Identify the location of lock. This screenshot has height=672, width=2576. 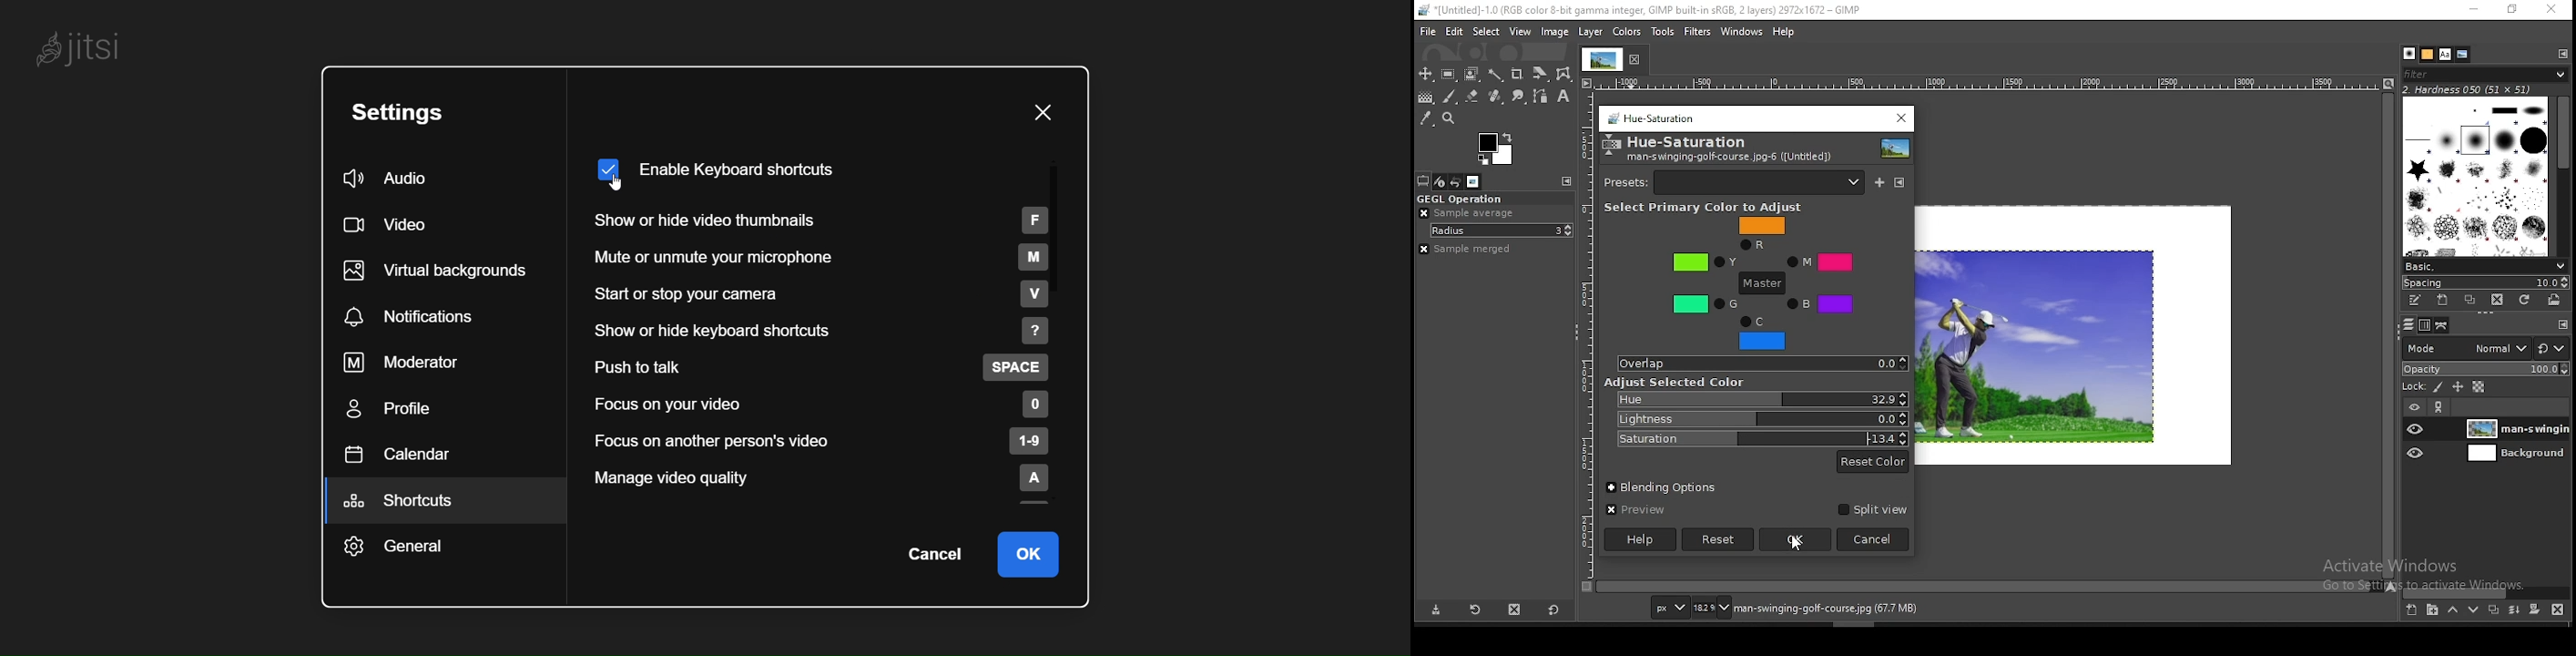
(2415, 387).